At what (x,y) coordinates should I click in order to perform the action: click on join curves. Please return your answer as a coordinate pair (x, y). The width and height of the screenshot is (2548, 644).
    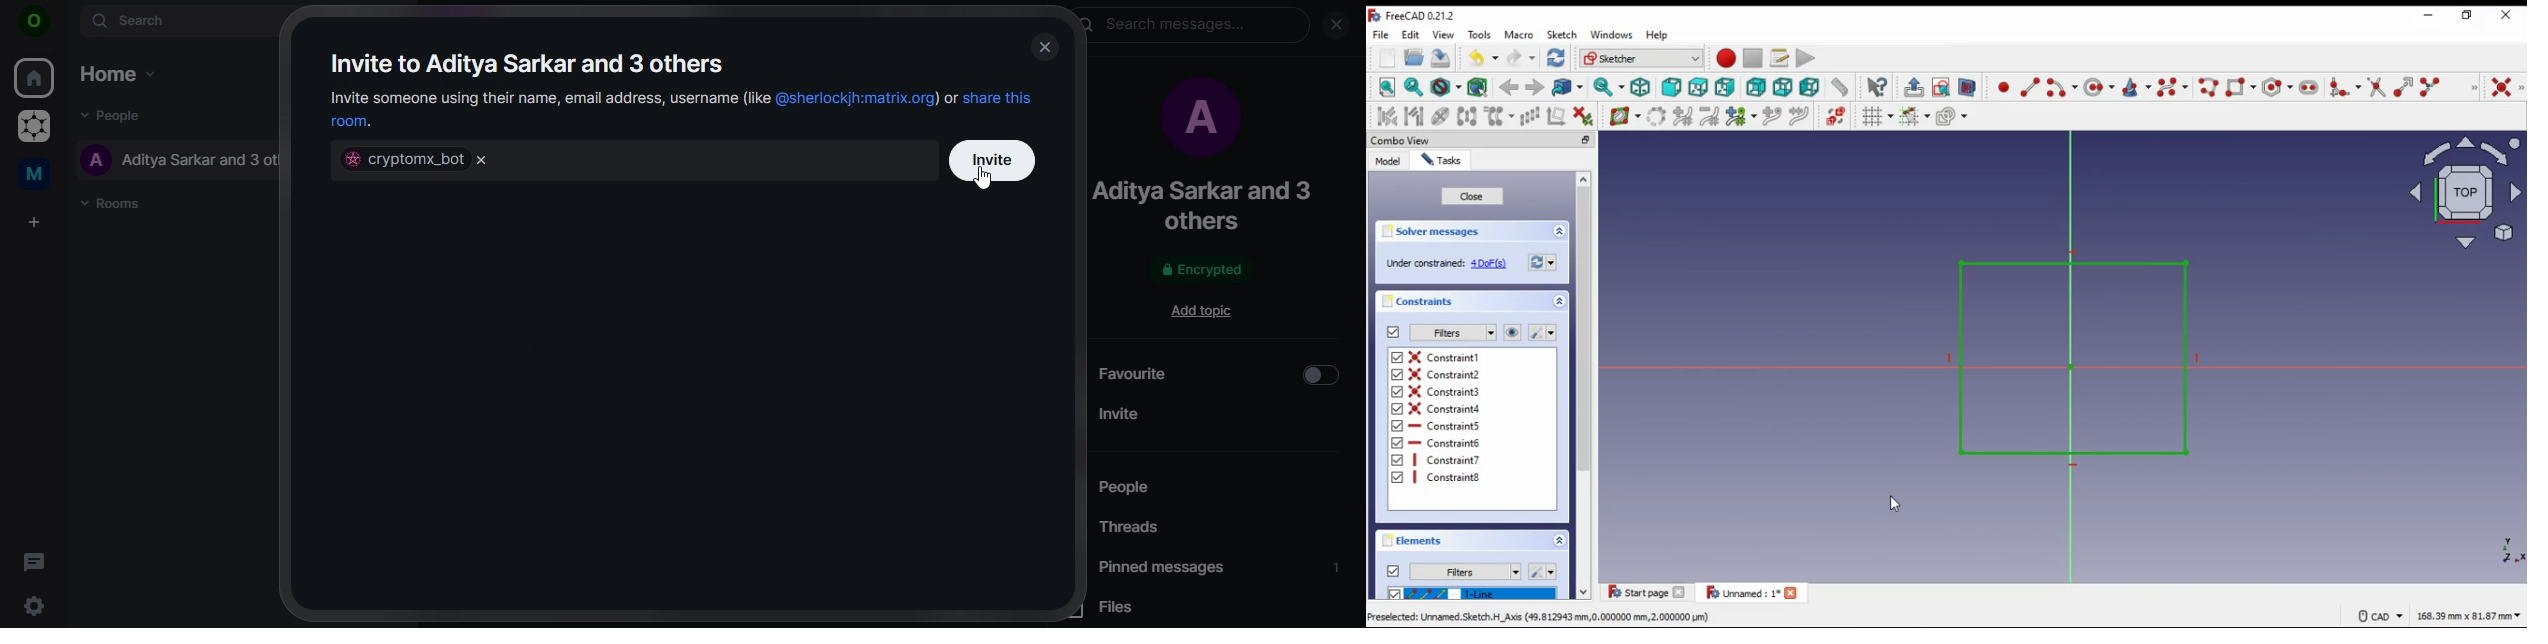
    Looking at the image, I should click on (1799, 116).